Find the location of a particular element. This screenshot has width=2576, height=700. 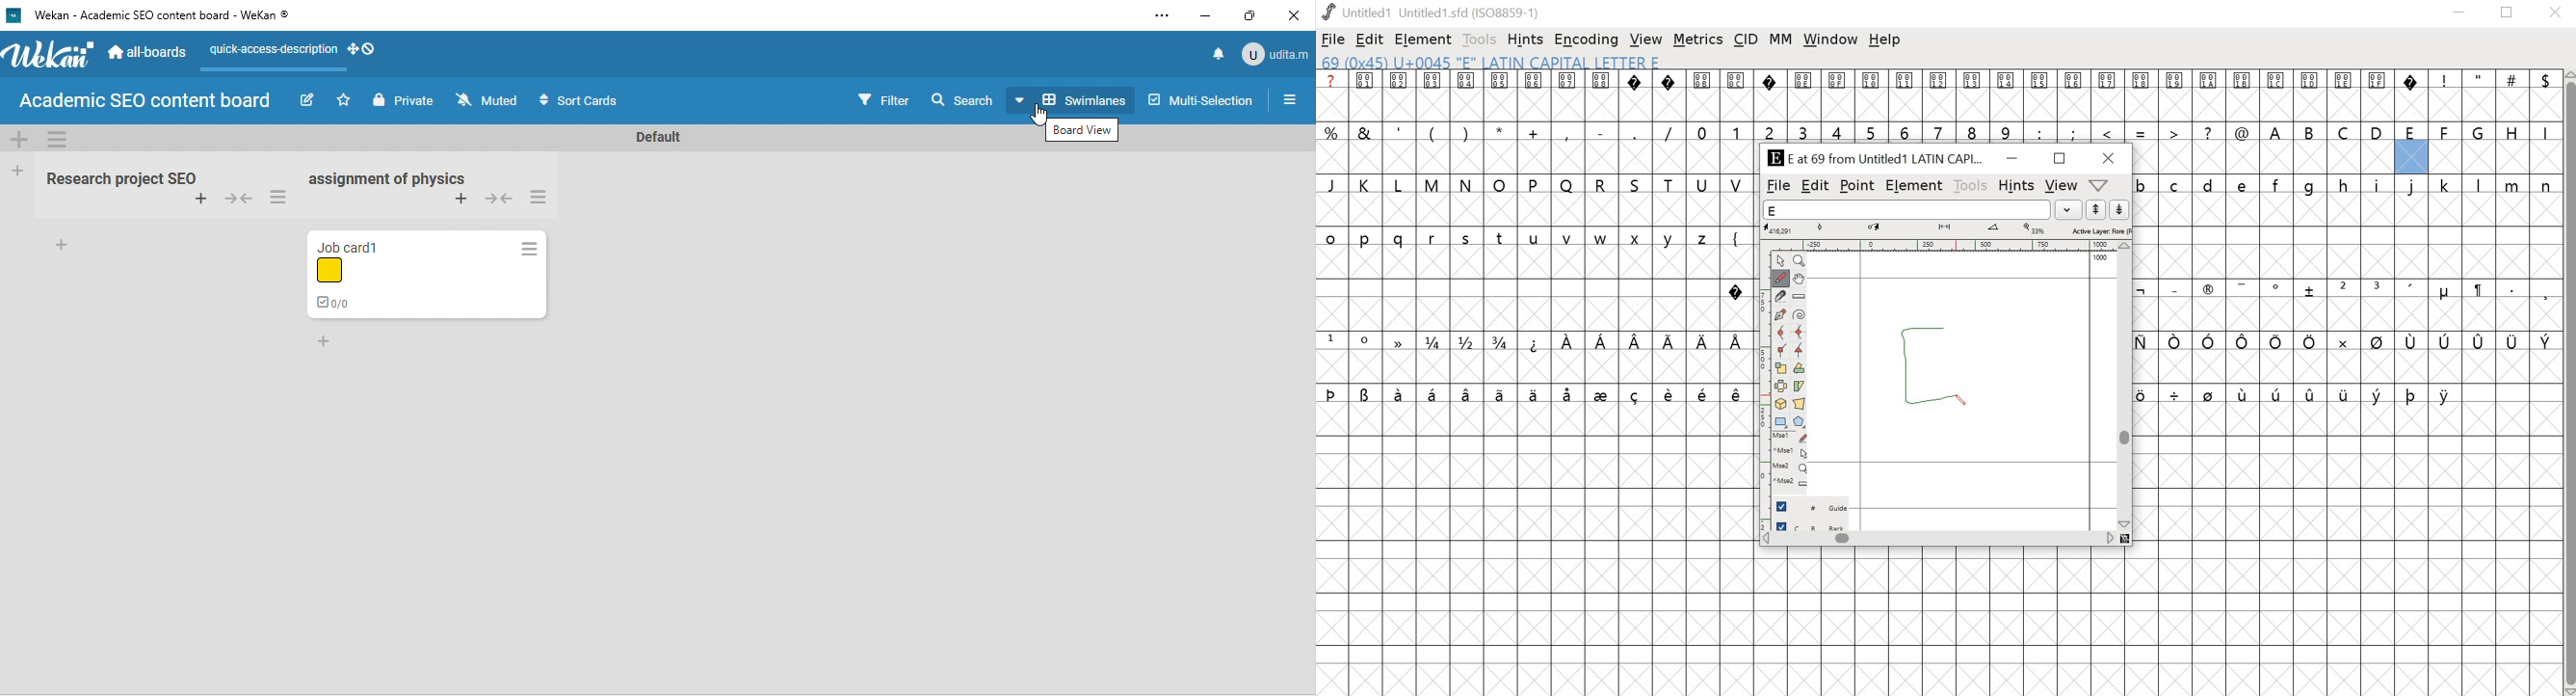

ruler is located at coordinates (1760, 389).